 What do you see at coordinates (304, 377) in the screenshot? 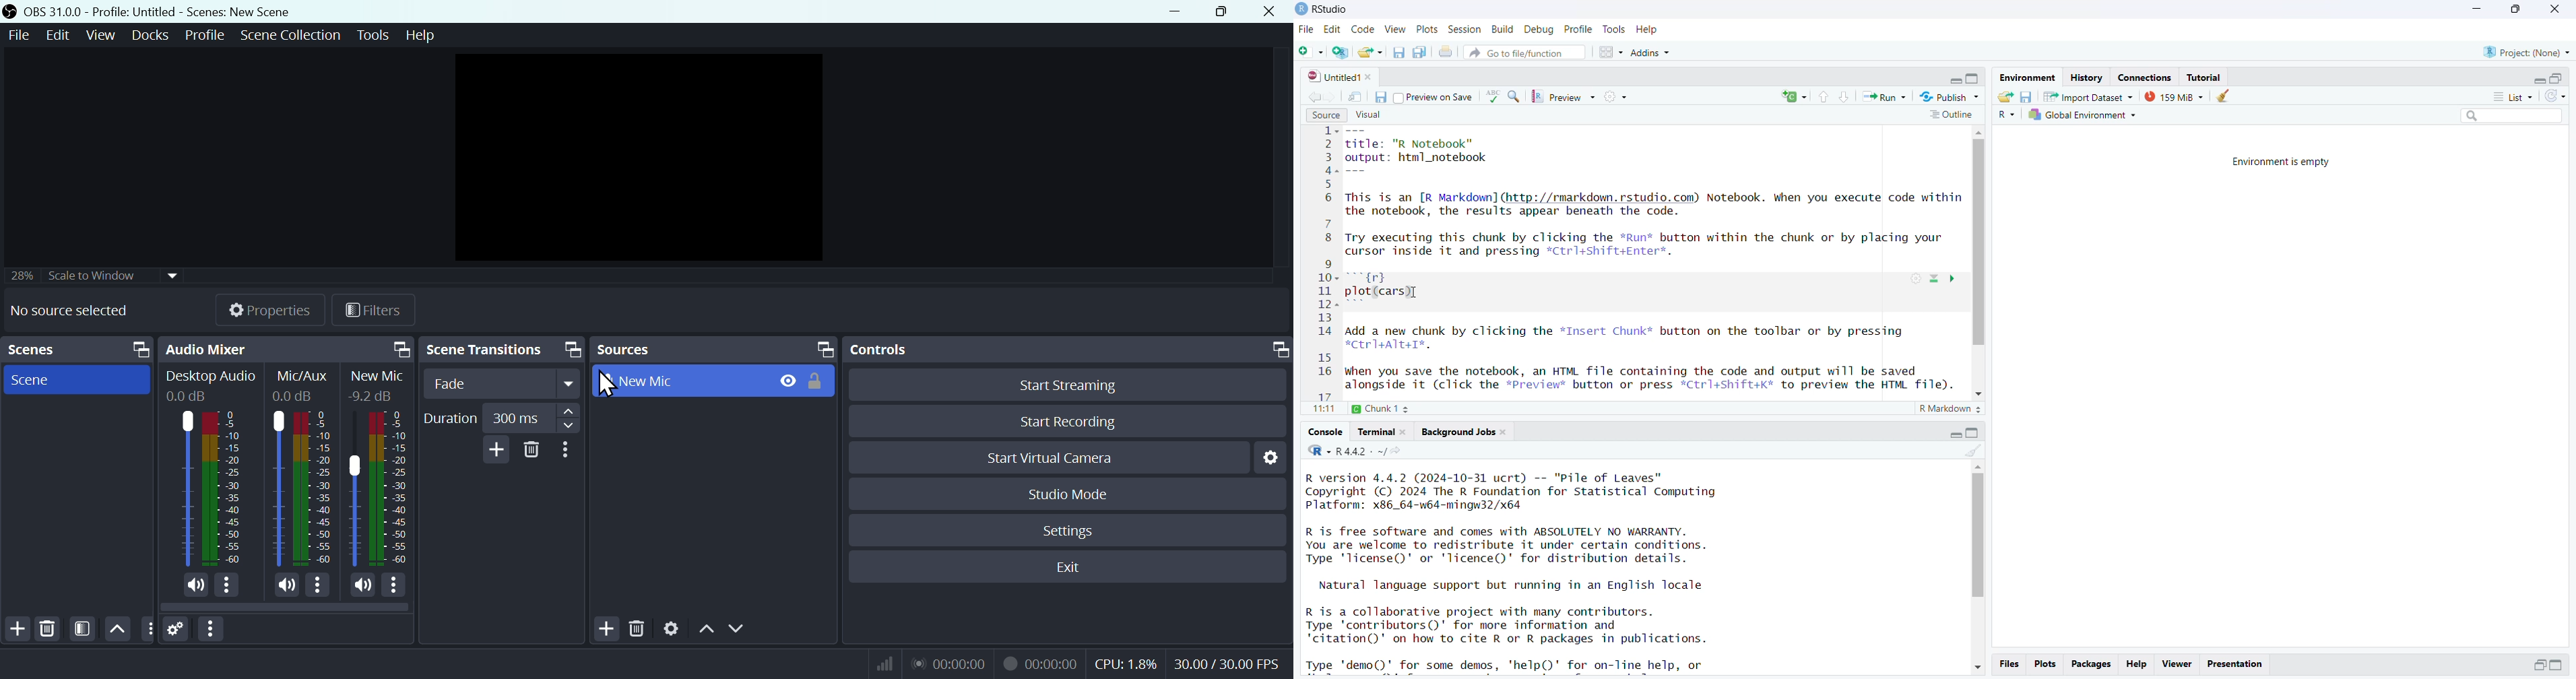
I see `Mic/Aux` at bounding box center [304, 377].